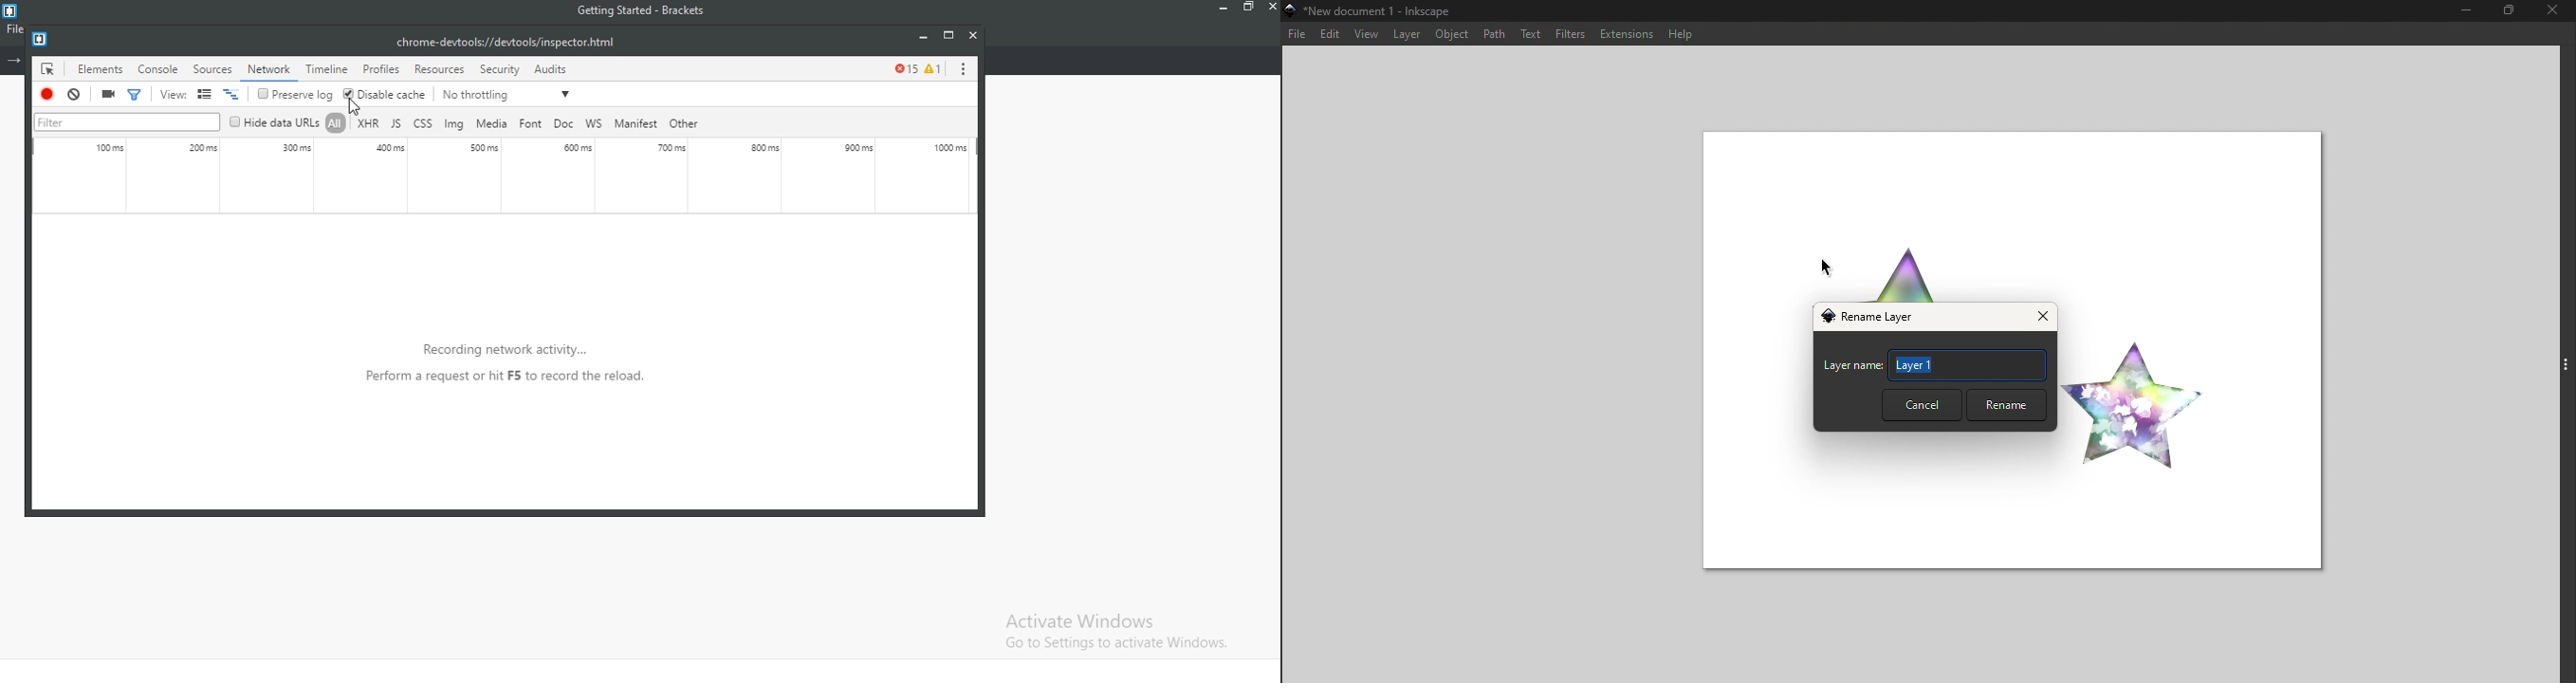 This screenshot has width=2576, height=700. I want to click on New document 1 - Inkscape, so click(1371, 12).